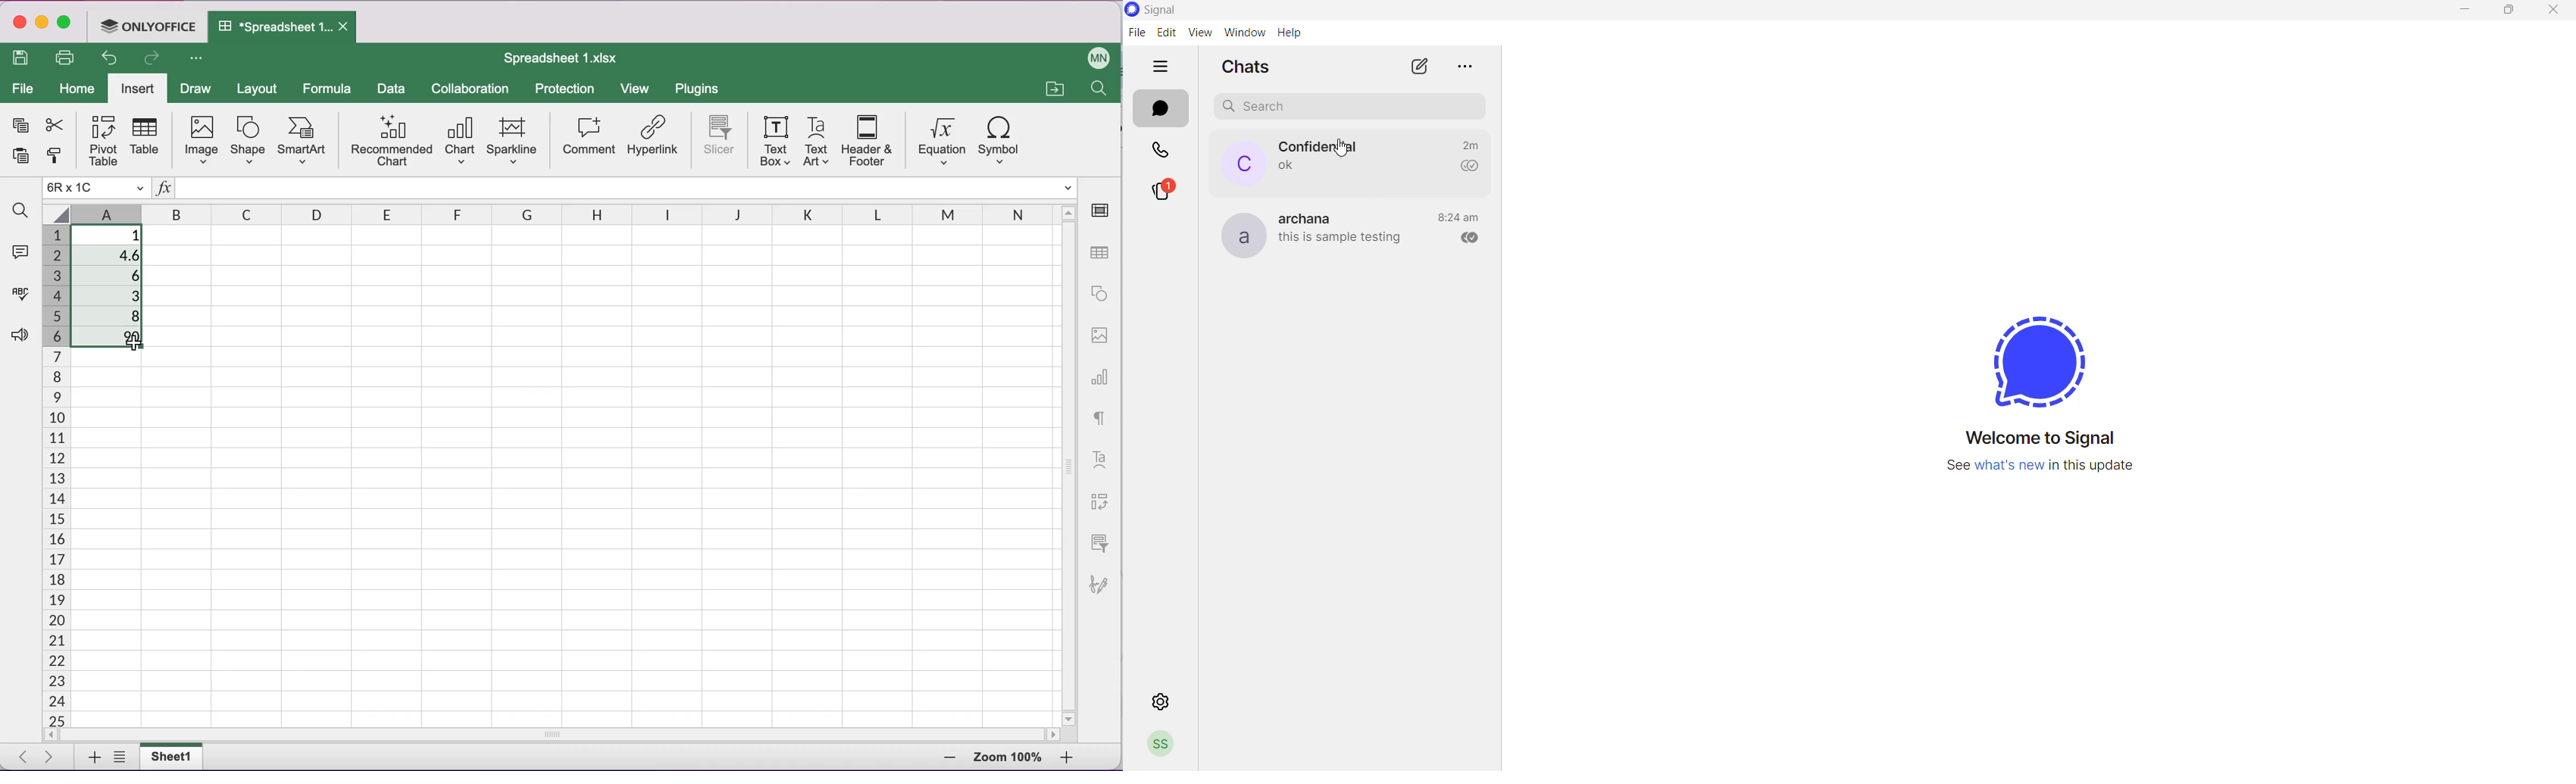  Describe the element at coordinates (635, 88) in the screenshot. I see `view` at that location.